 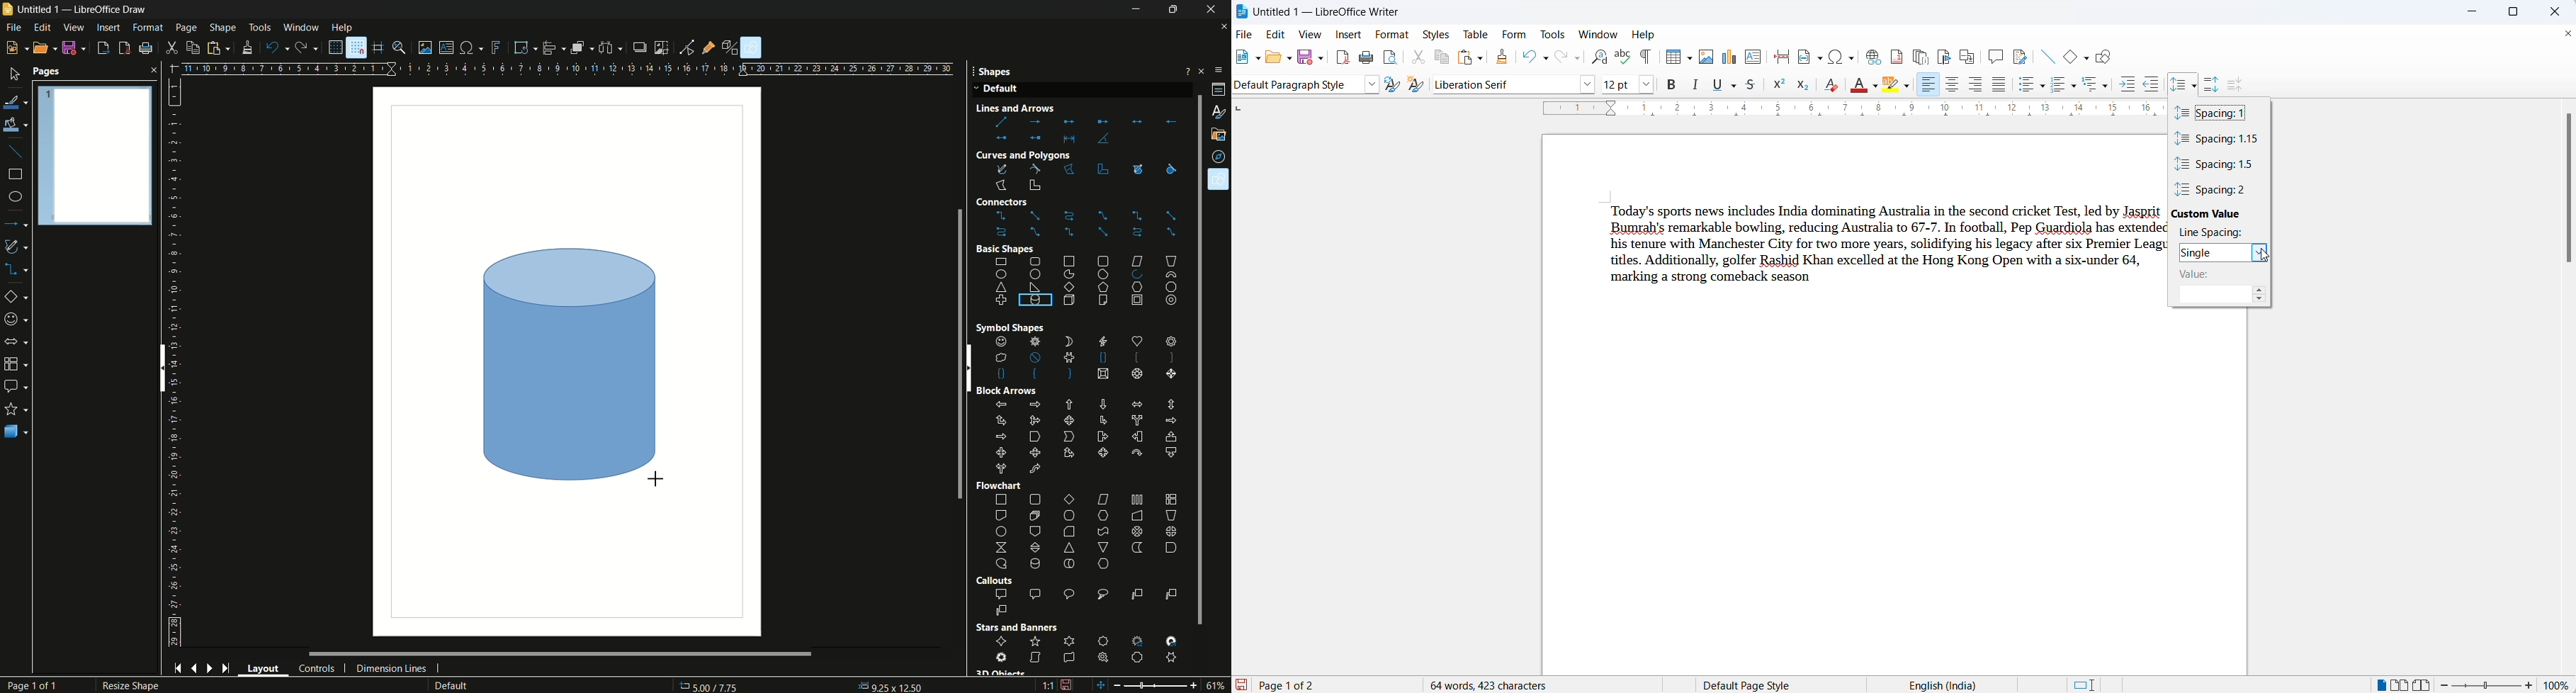 What do you see at coordinates (2206, 276) in the screenshot?
I see `value` at bounding box center [2206, 276].